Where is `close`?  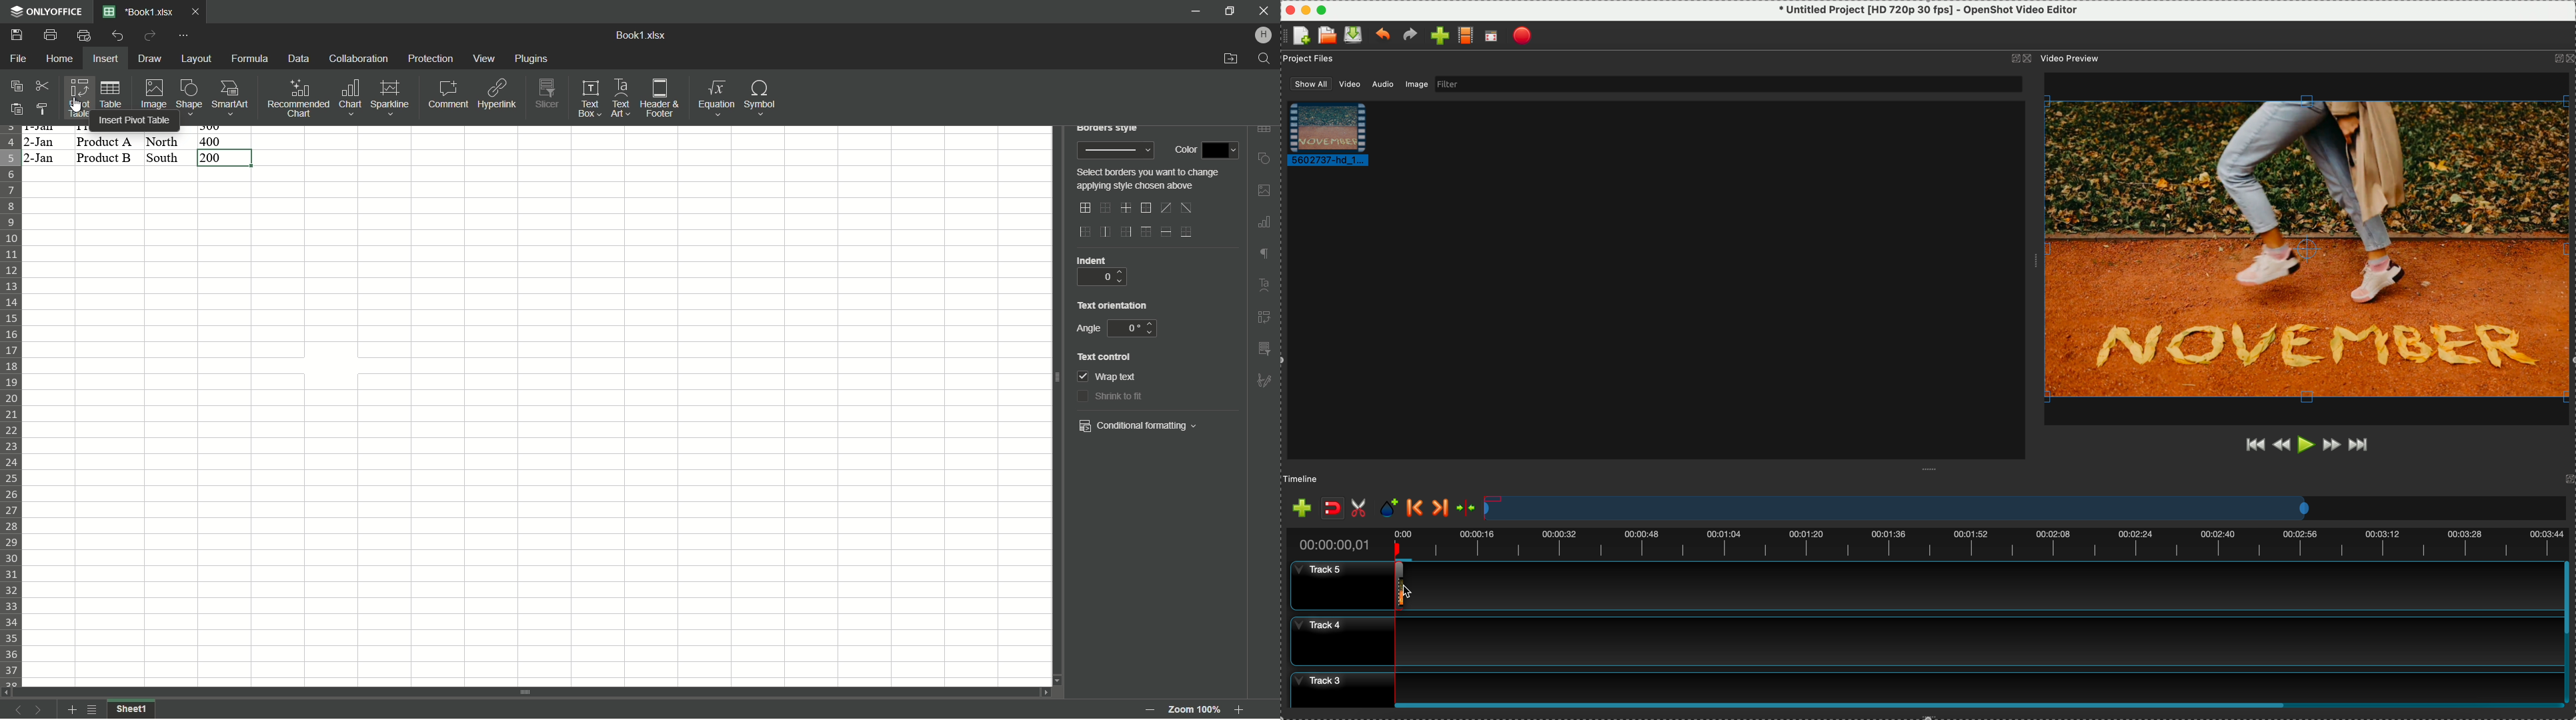
close is located at coordinates (1288, 8).